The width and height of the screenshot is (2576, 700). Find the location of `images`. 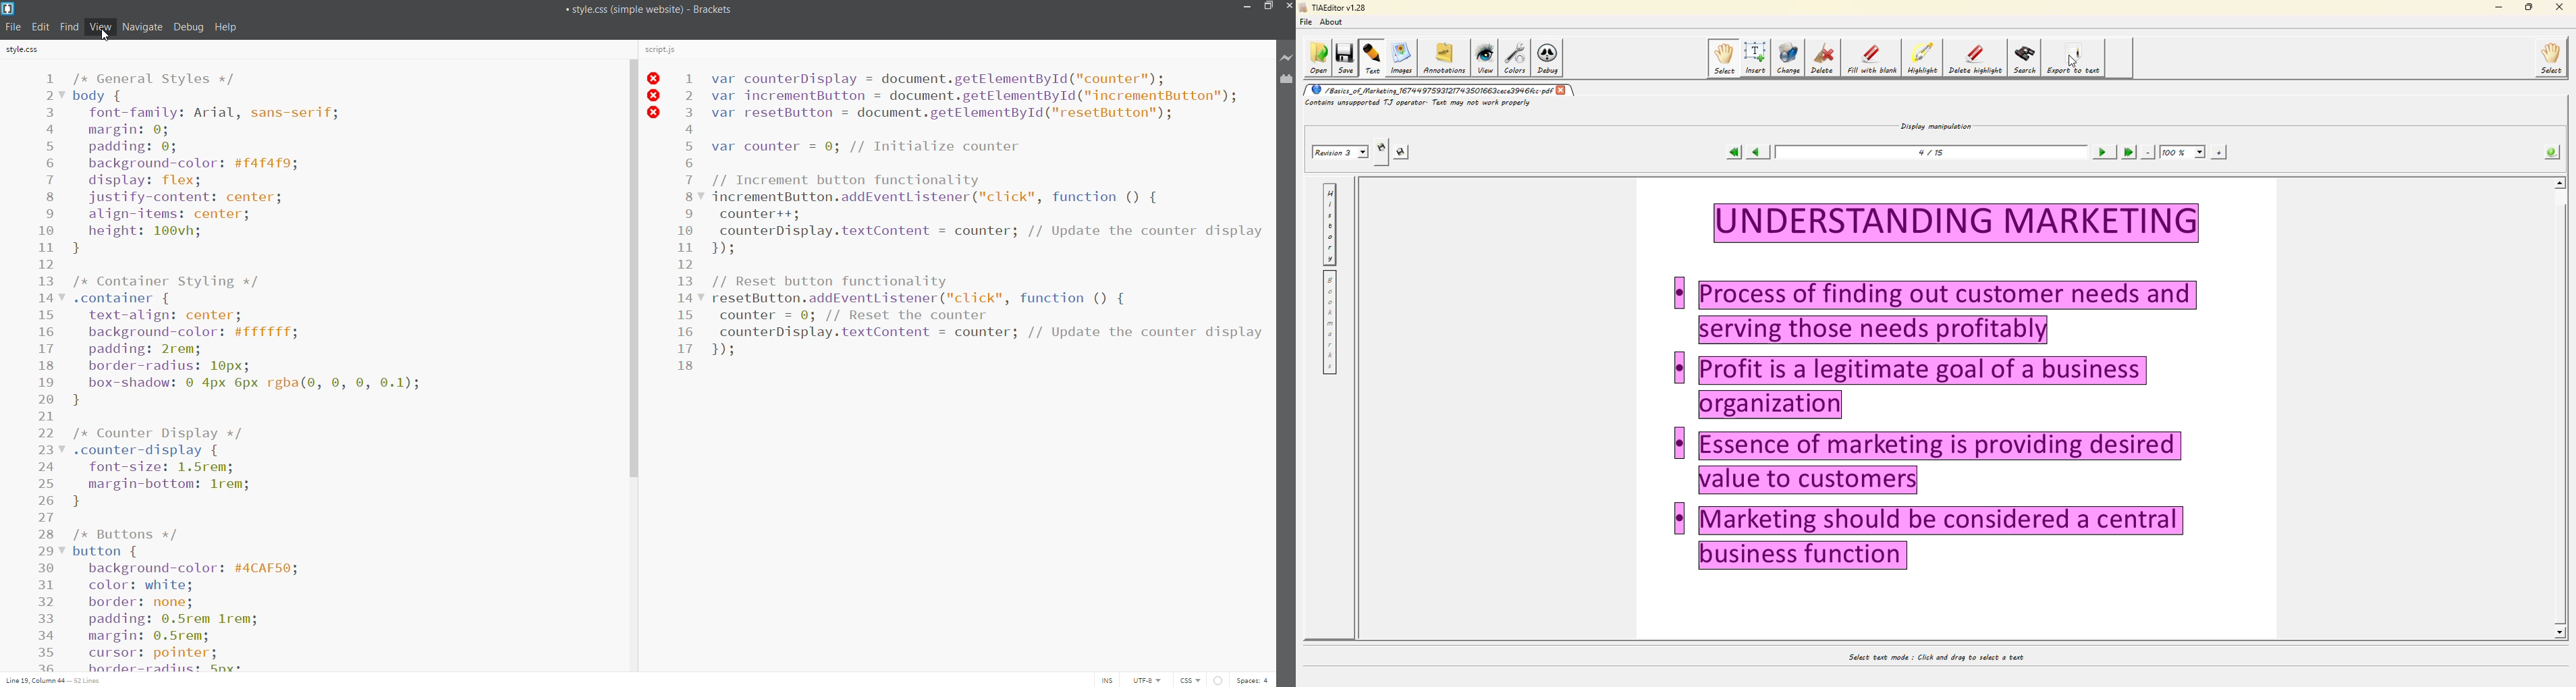

images is located at coordinates (1401, 59).